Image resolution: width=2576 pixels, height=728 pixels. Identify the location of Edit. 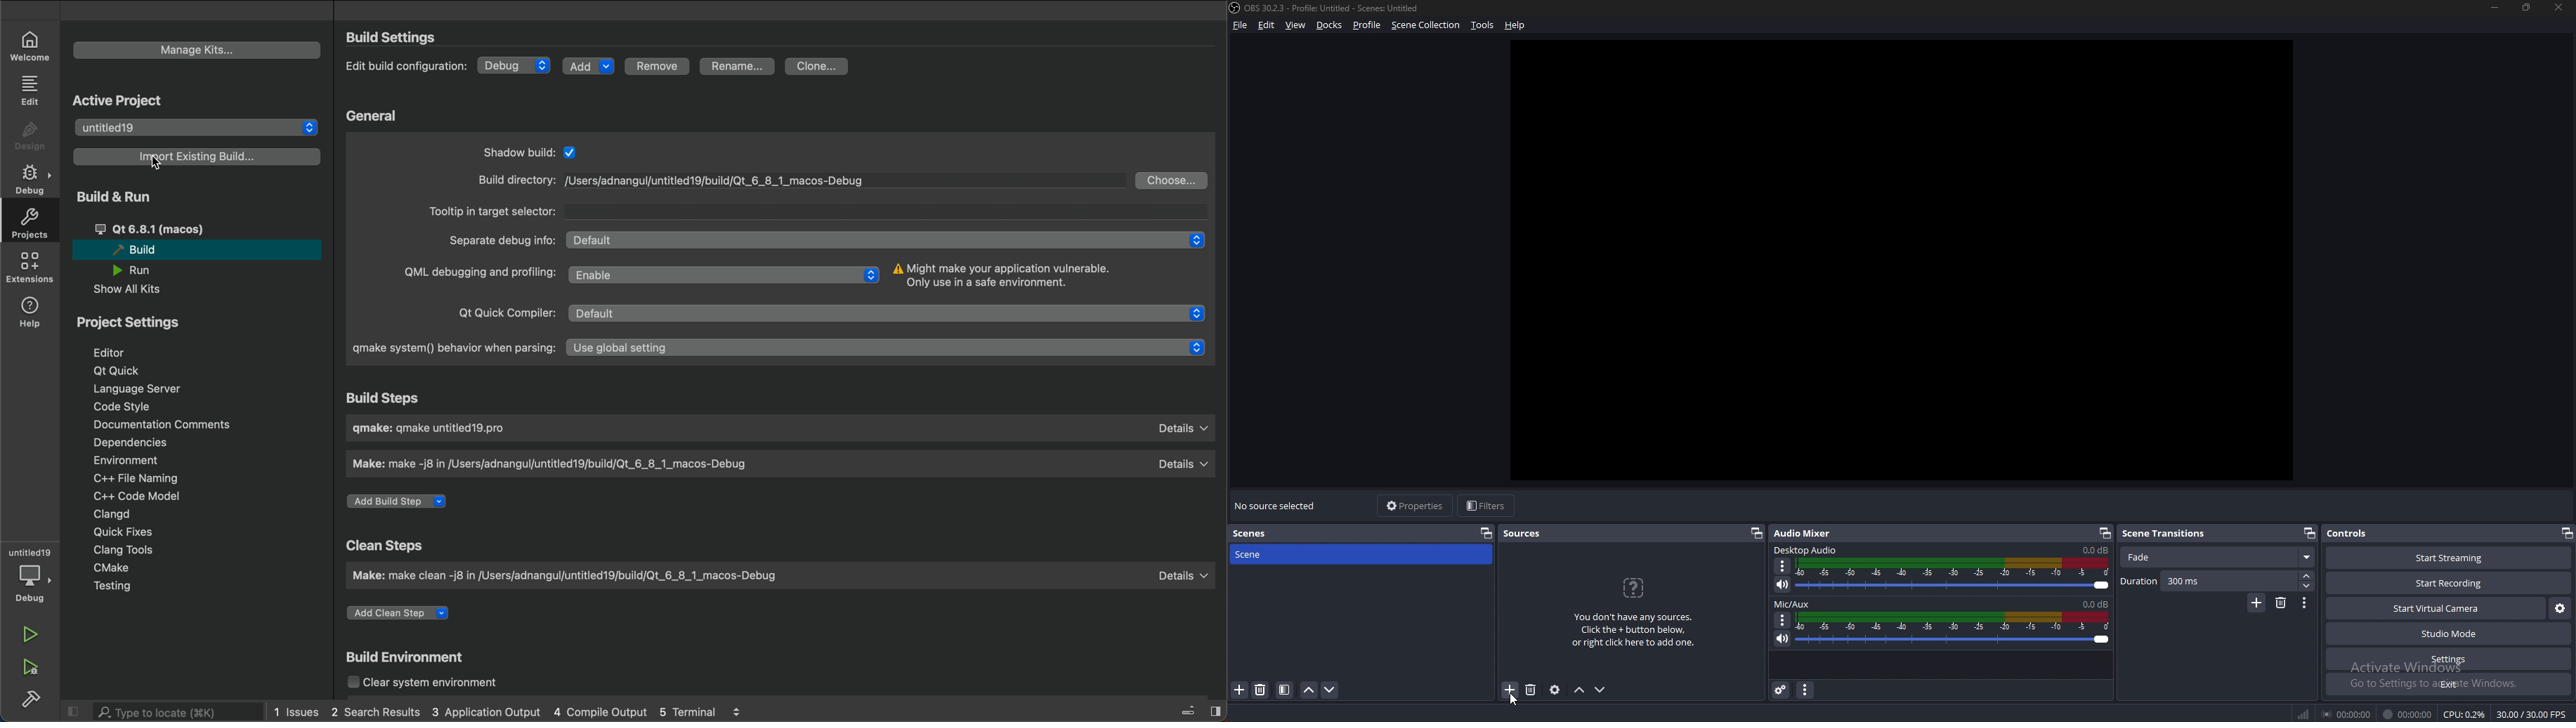
(1268, 25).